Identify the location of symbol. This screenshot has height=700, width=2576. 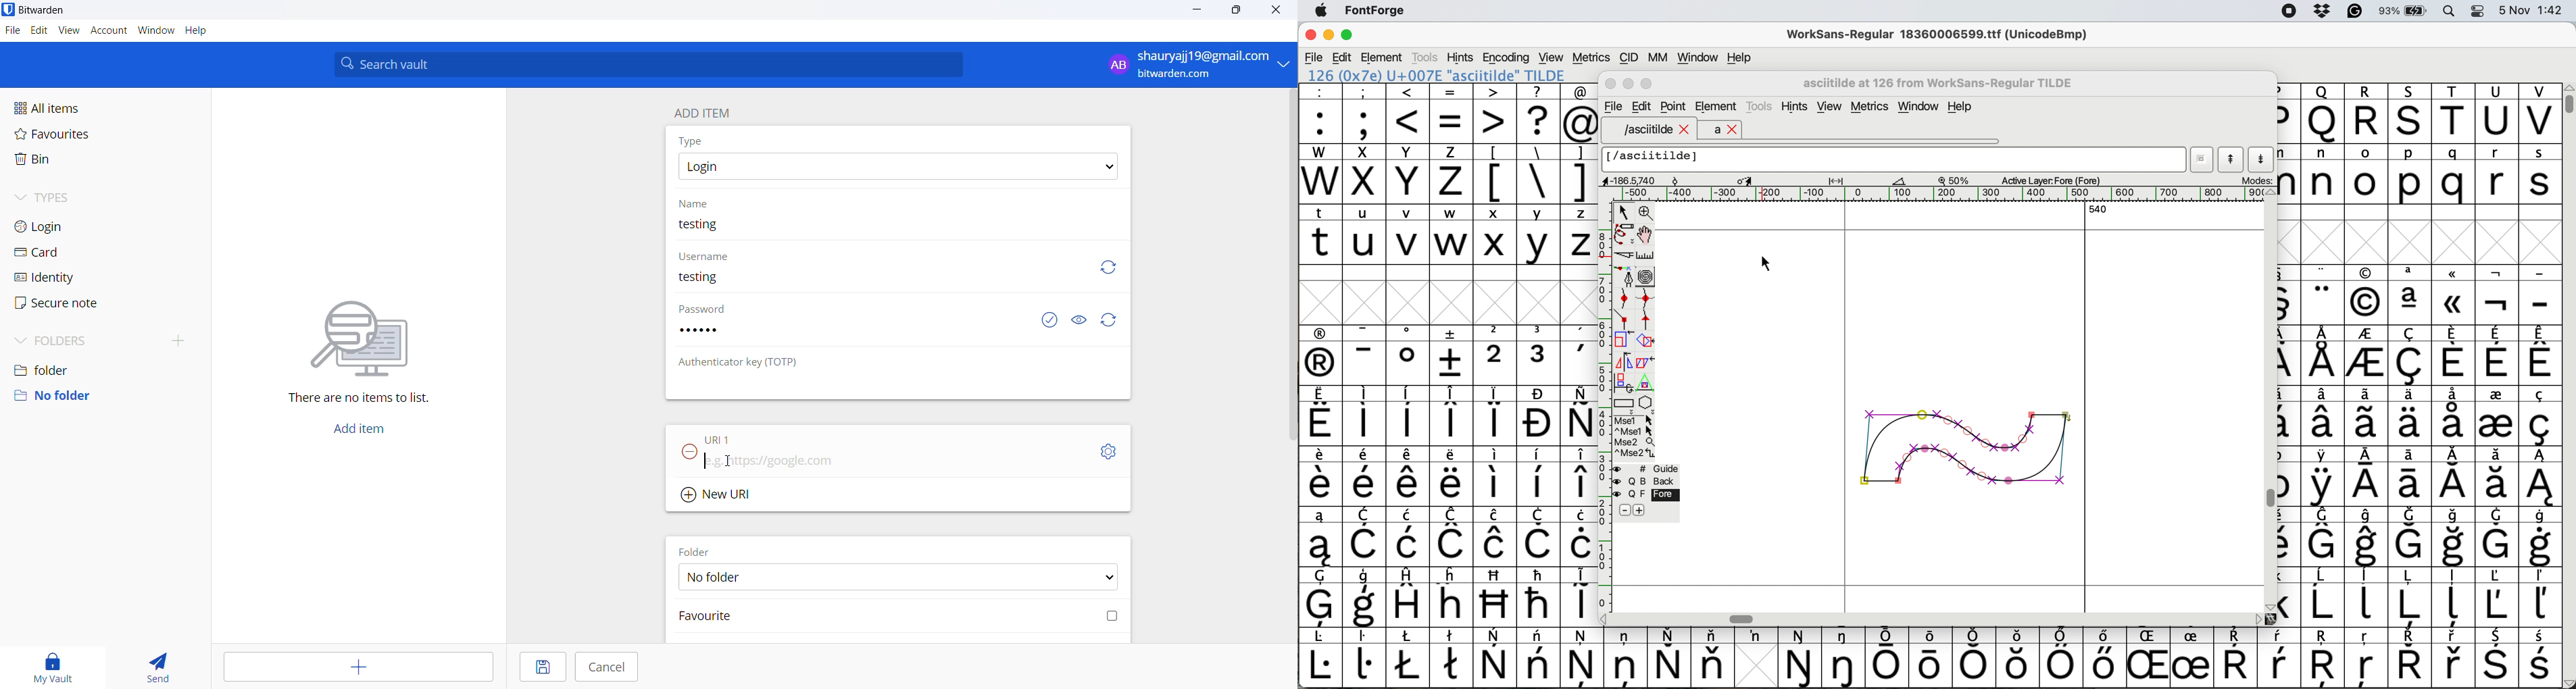
(2495, 415).